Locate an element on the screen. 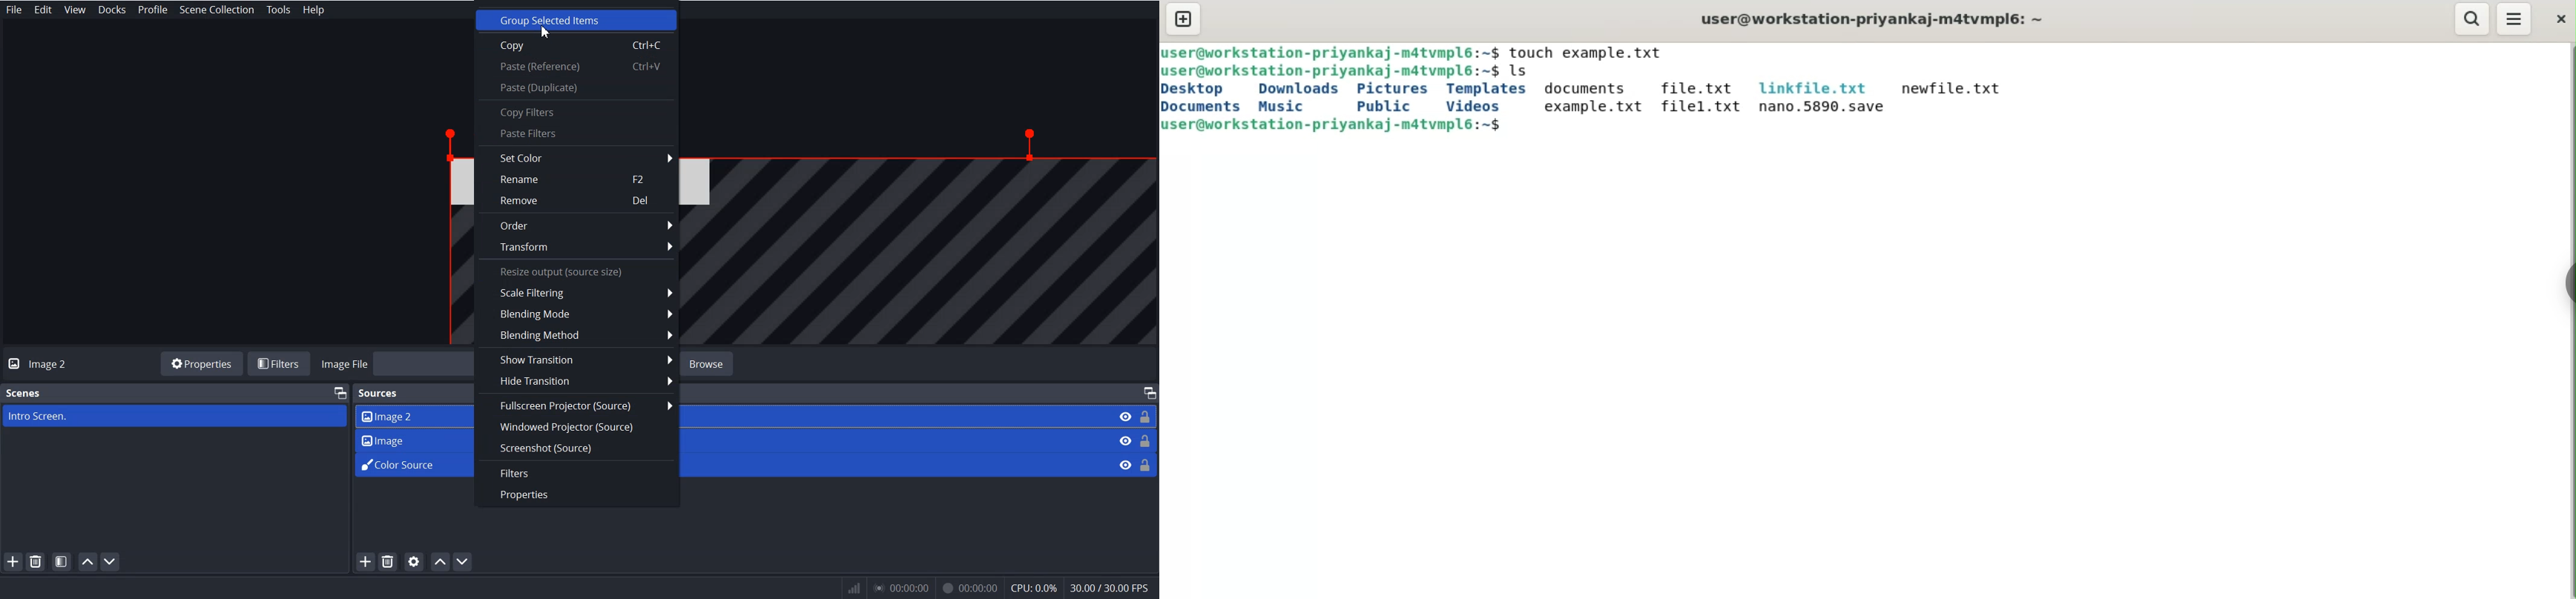 This screenshot has height=616, width=2576. Scenes is located at coordinates (23, 393).